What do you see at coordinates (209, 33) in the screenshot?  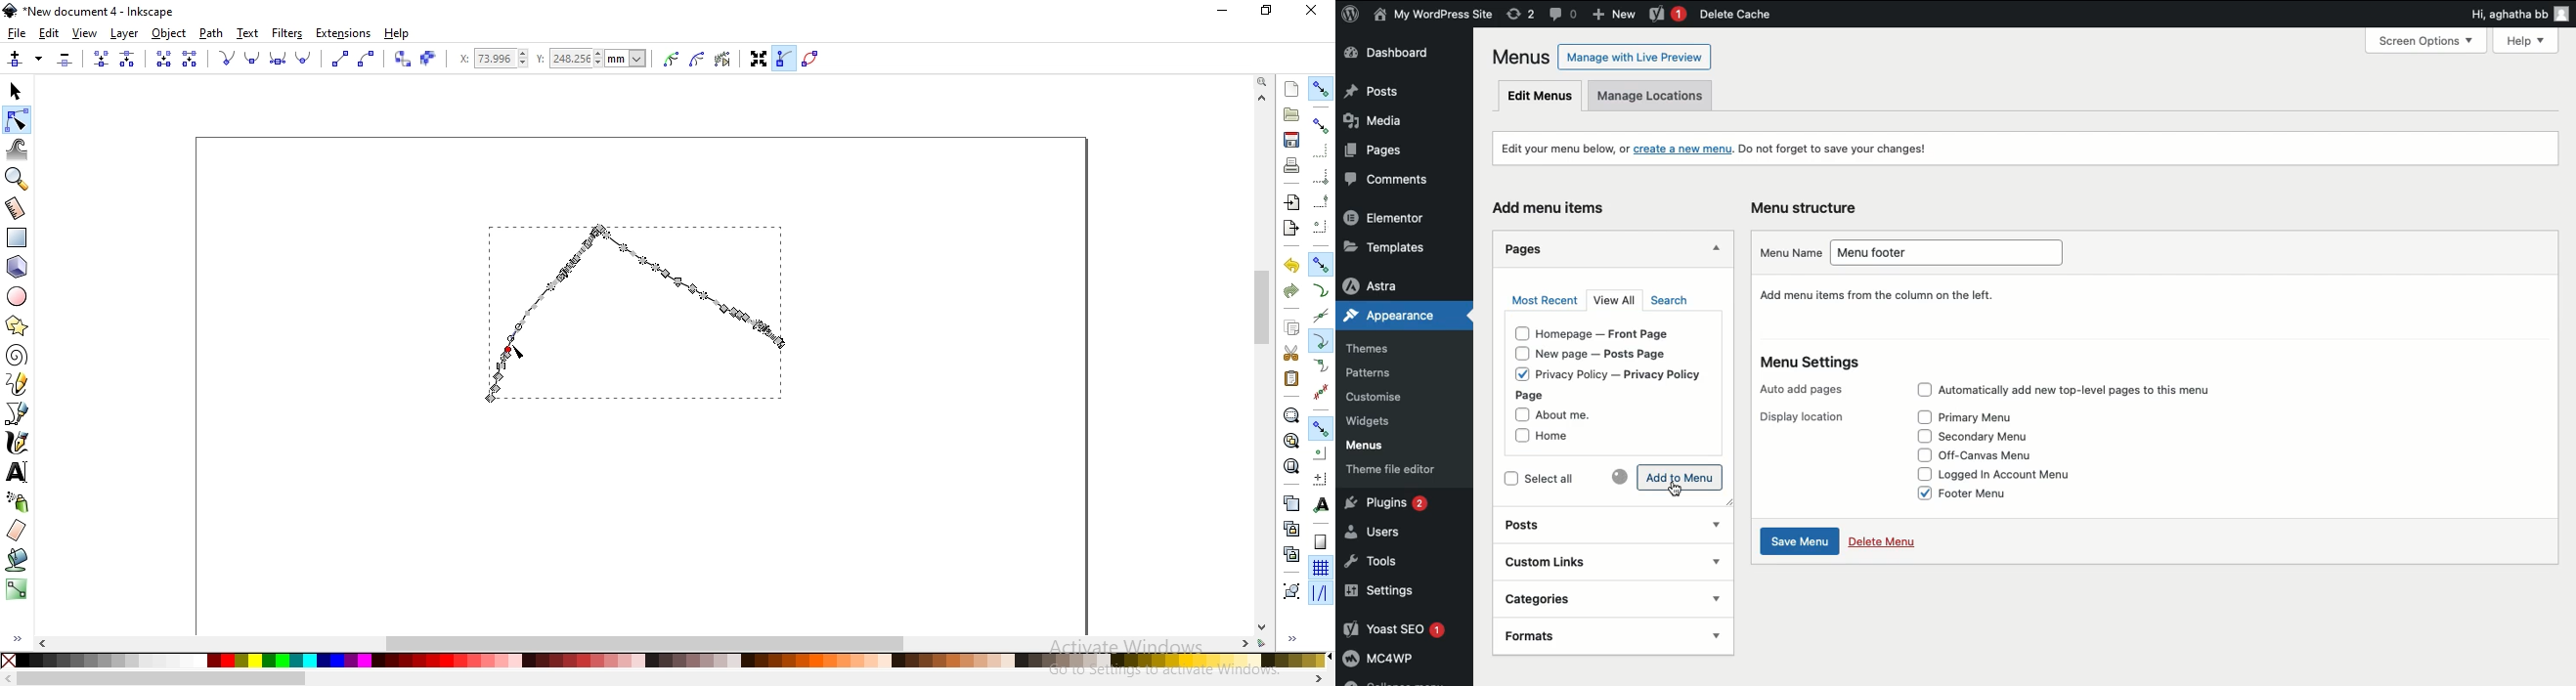 I see `path` at bounding box center [209, 33].